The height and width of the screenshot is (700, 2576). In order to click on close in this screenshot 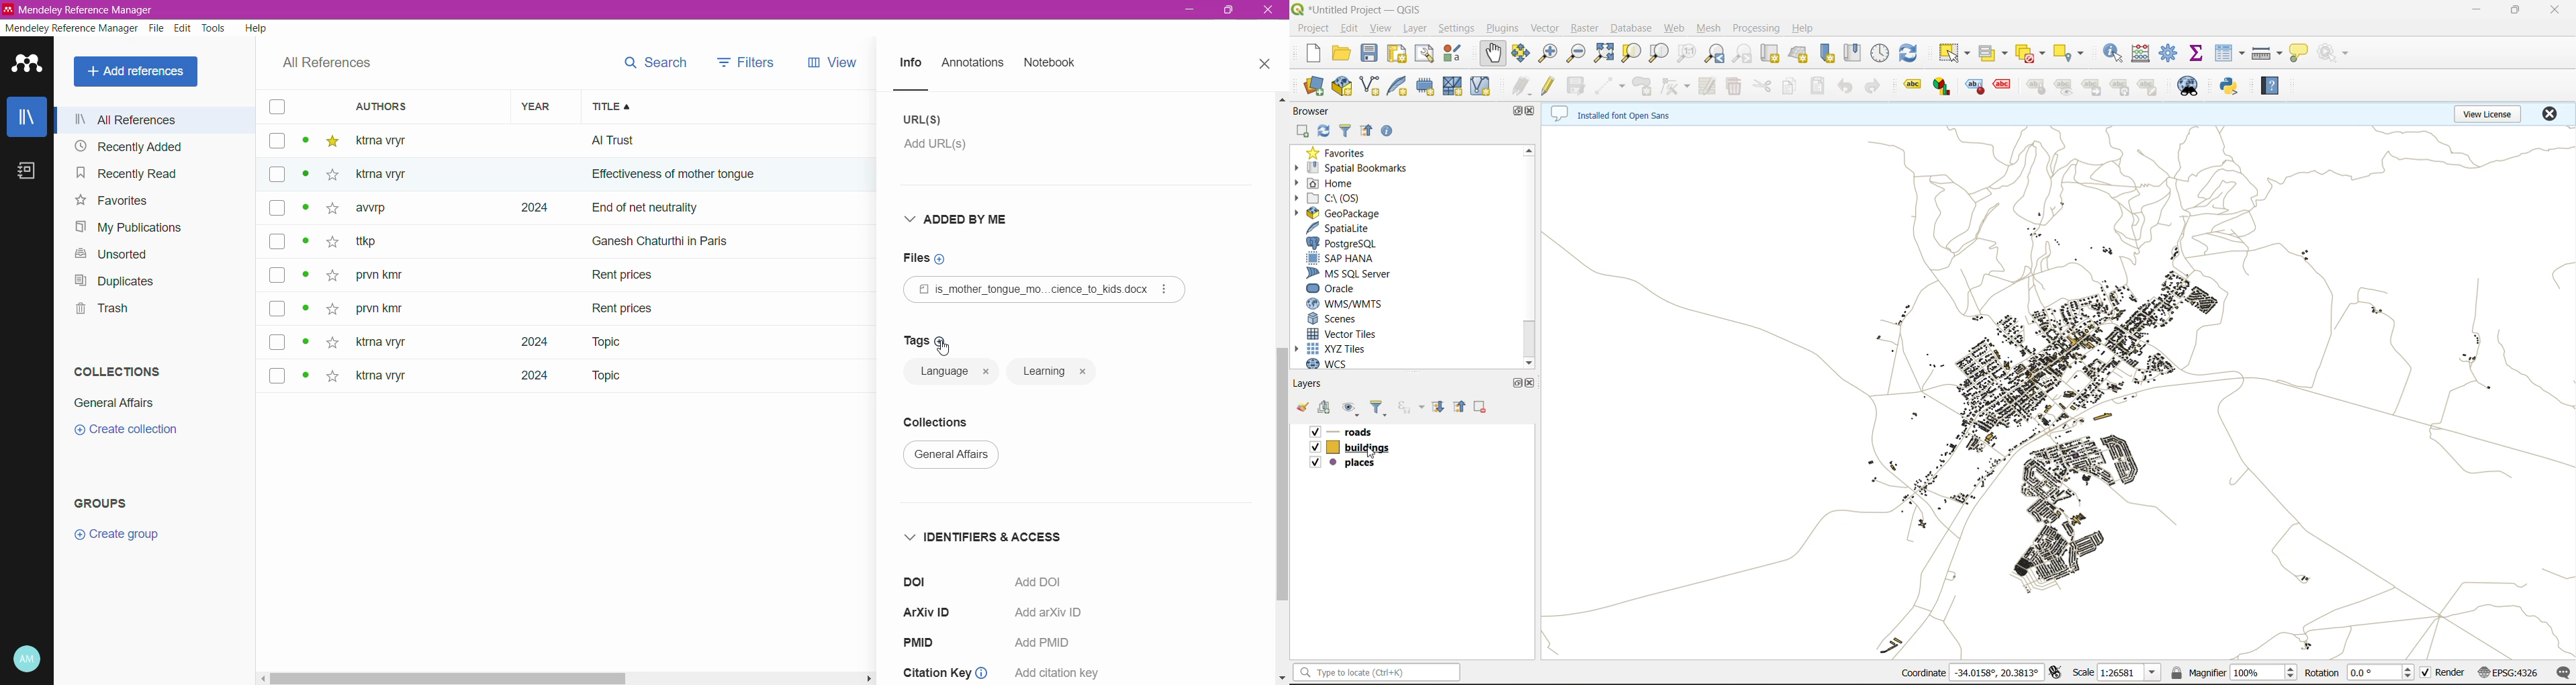, I will do `click(2548, 115)`.